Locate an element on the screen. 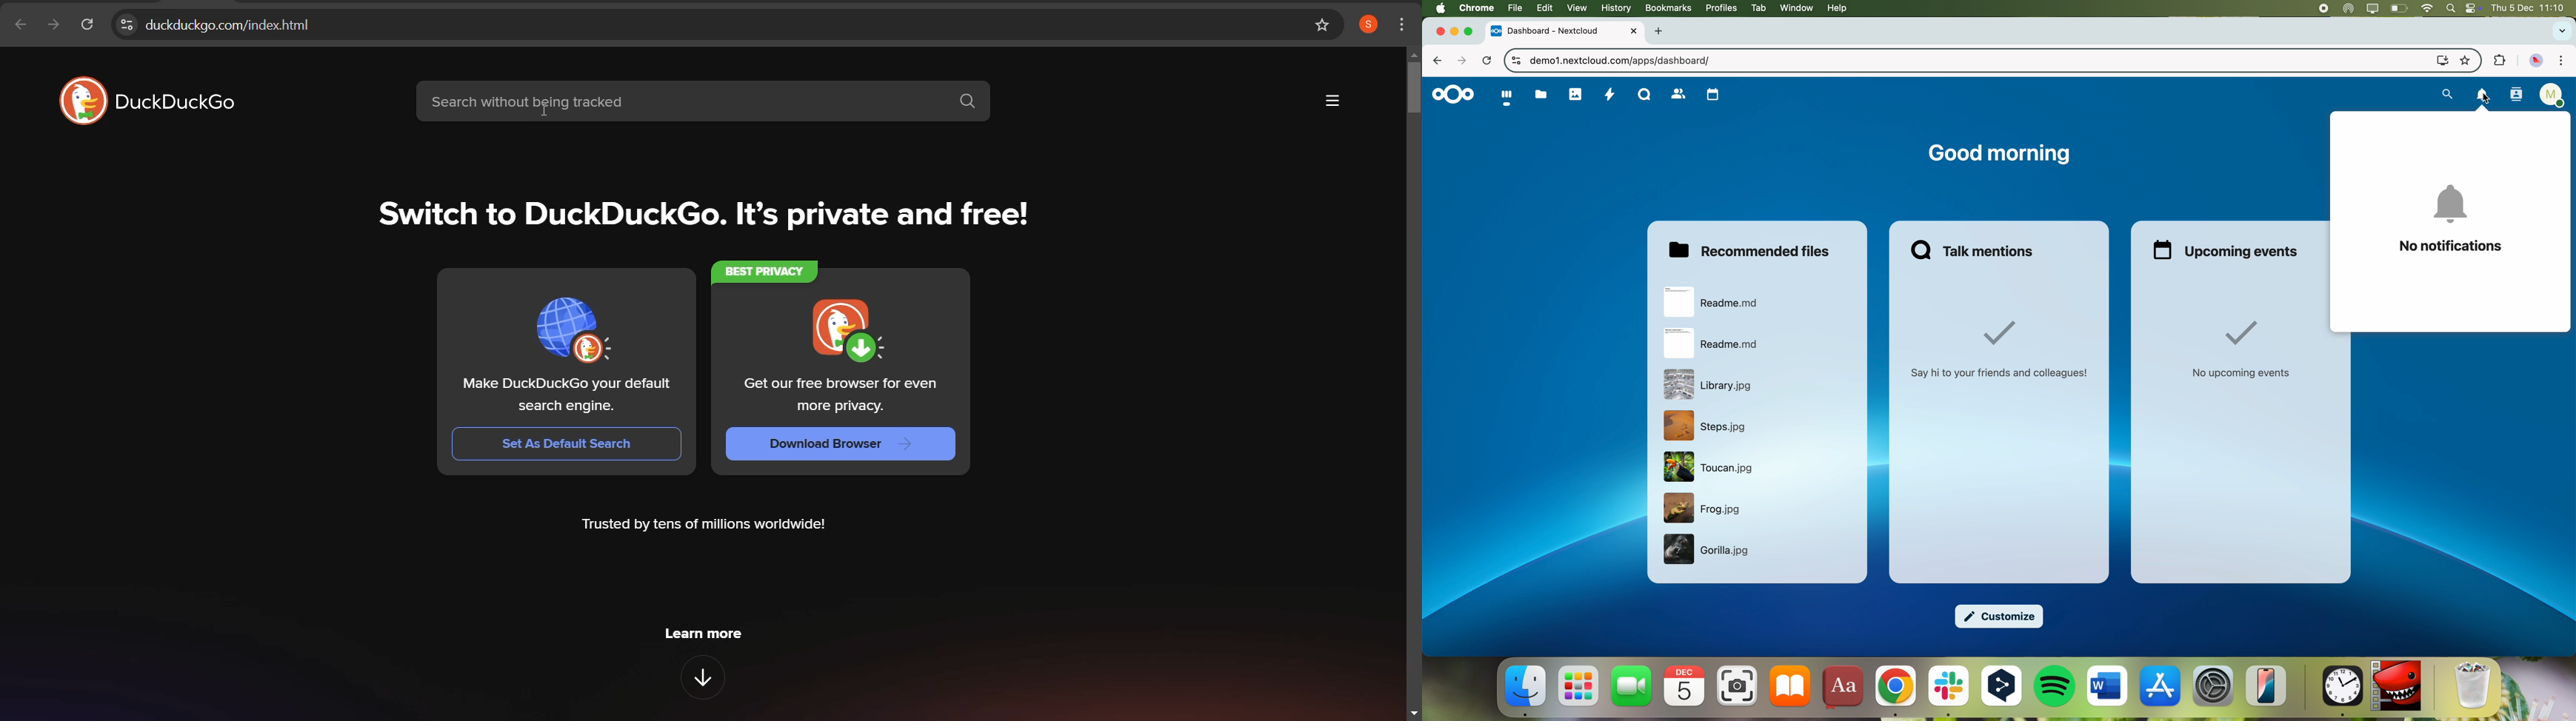 The image size is (2576, 728). calendars is located at coordinates (1713, 95).